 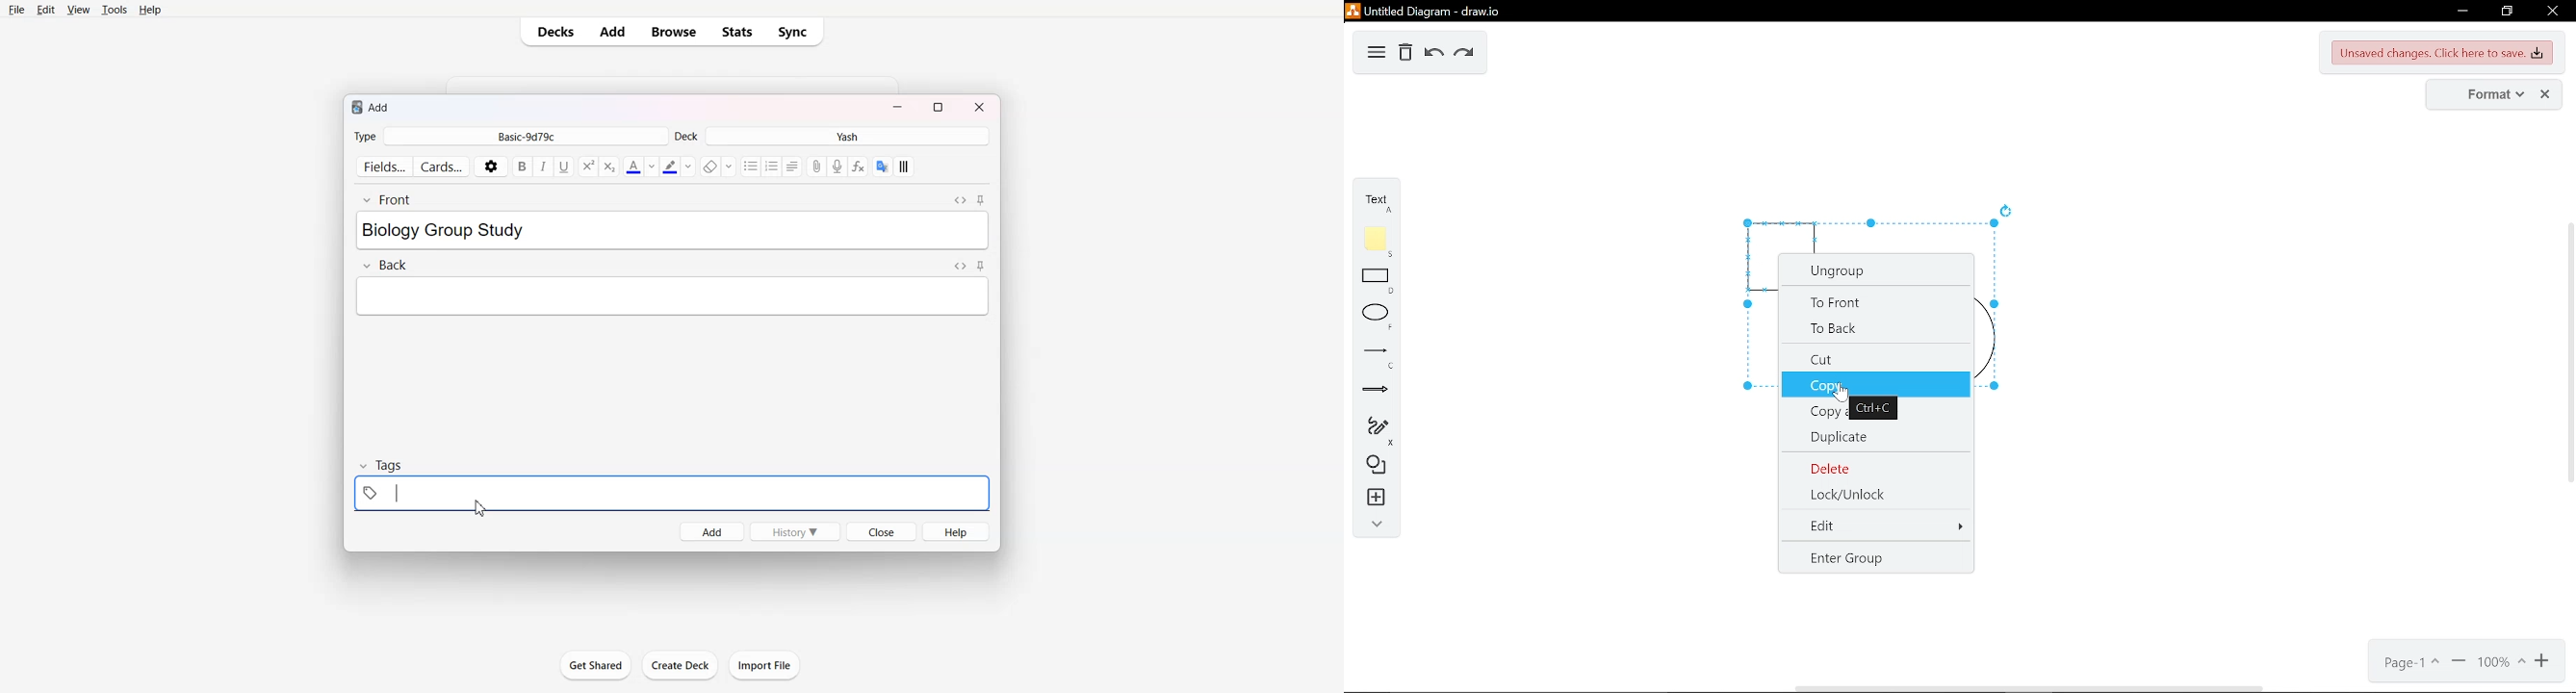 What do you see at coordinates (980, 200) in the screenshot?
I see `Toggle Sticky` at bounding box center [980, 200].